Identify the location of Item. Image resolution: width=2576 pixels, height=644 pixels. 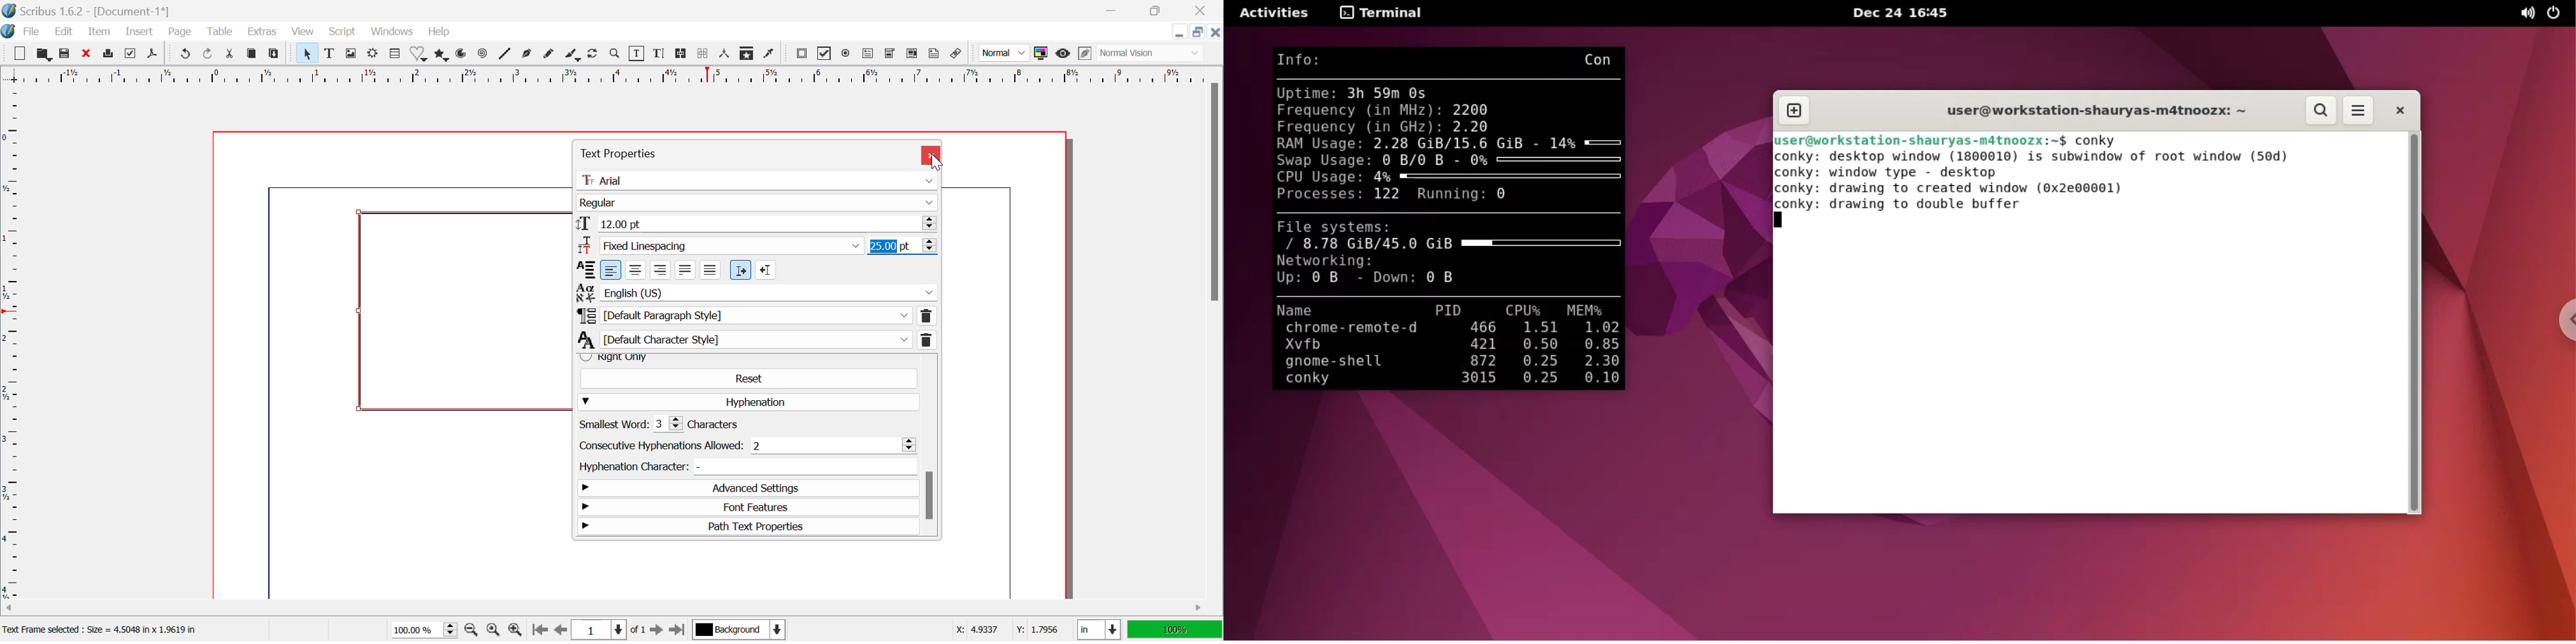
(99, 33).